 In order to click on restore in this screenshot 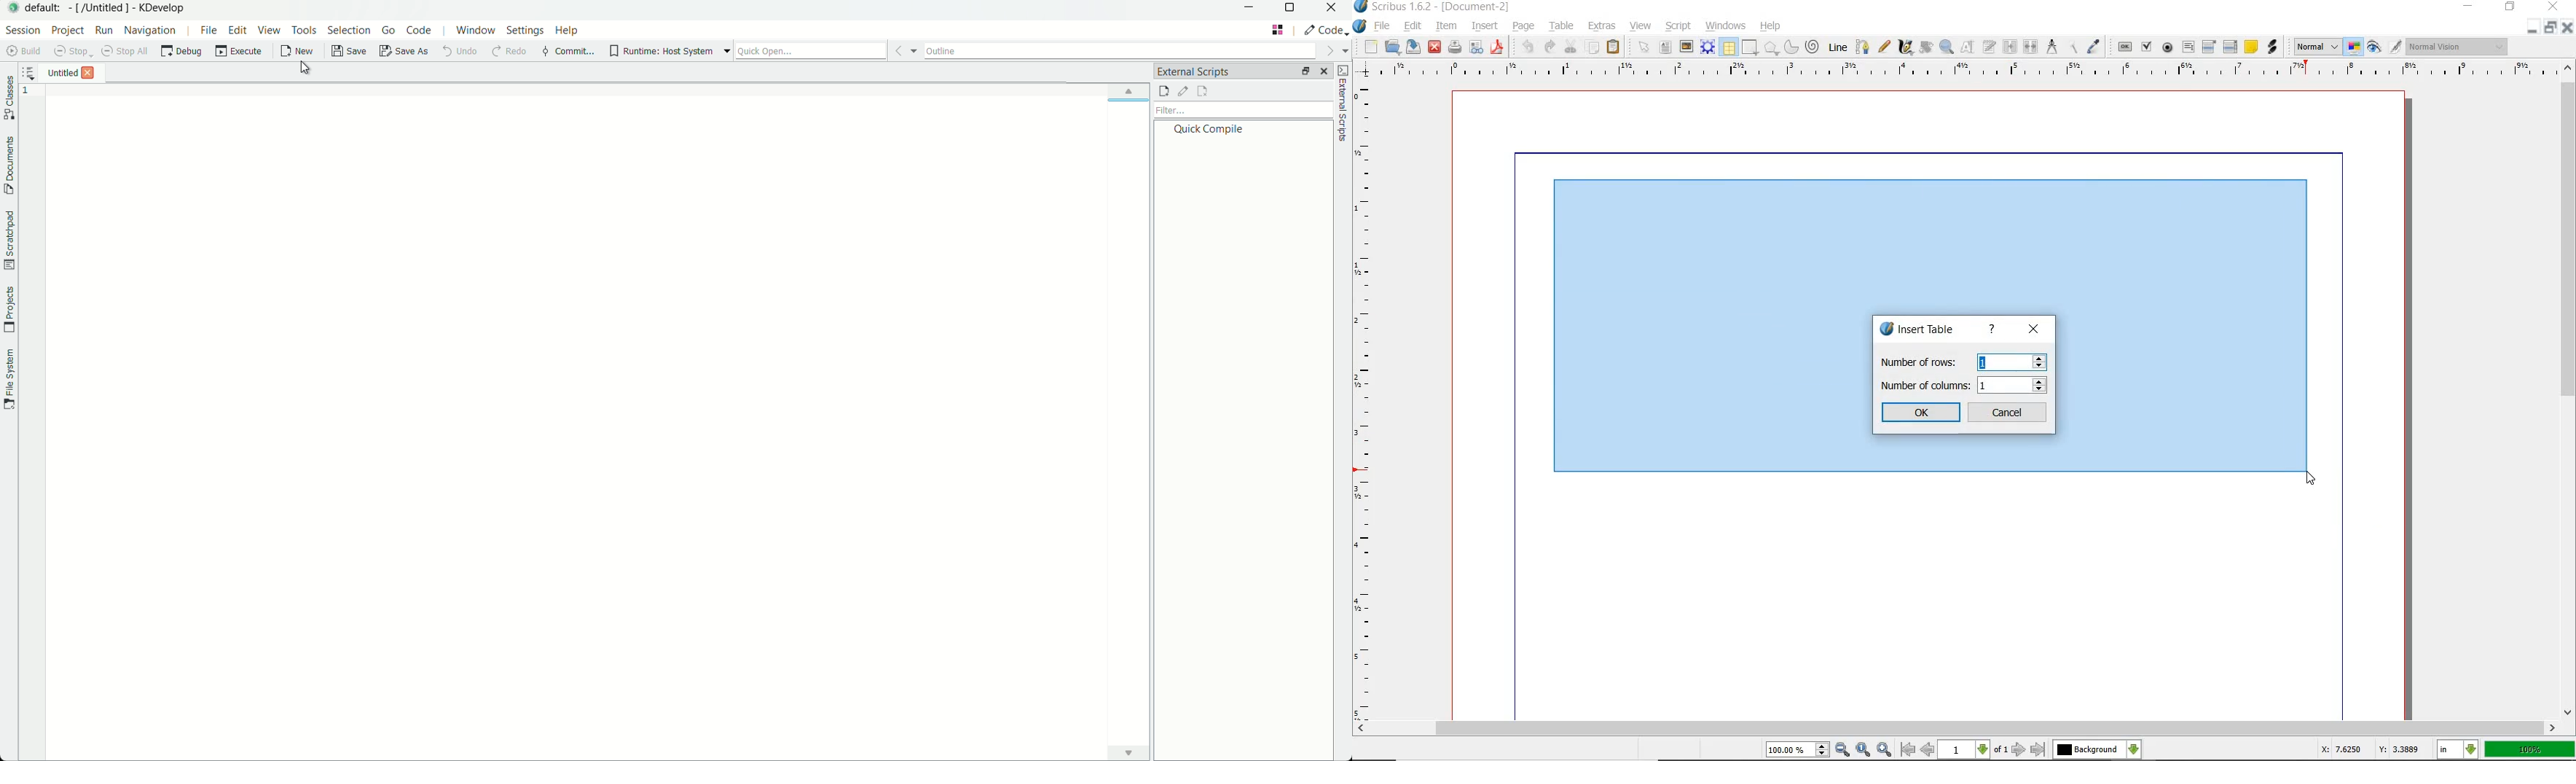, I will do `click(2510, 7)`.